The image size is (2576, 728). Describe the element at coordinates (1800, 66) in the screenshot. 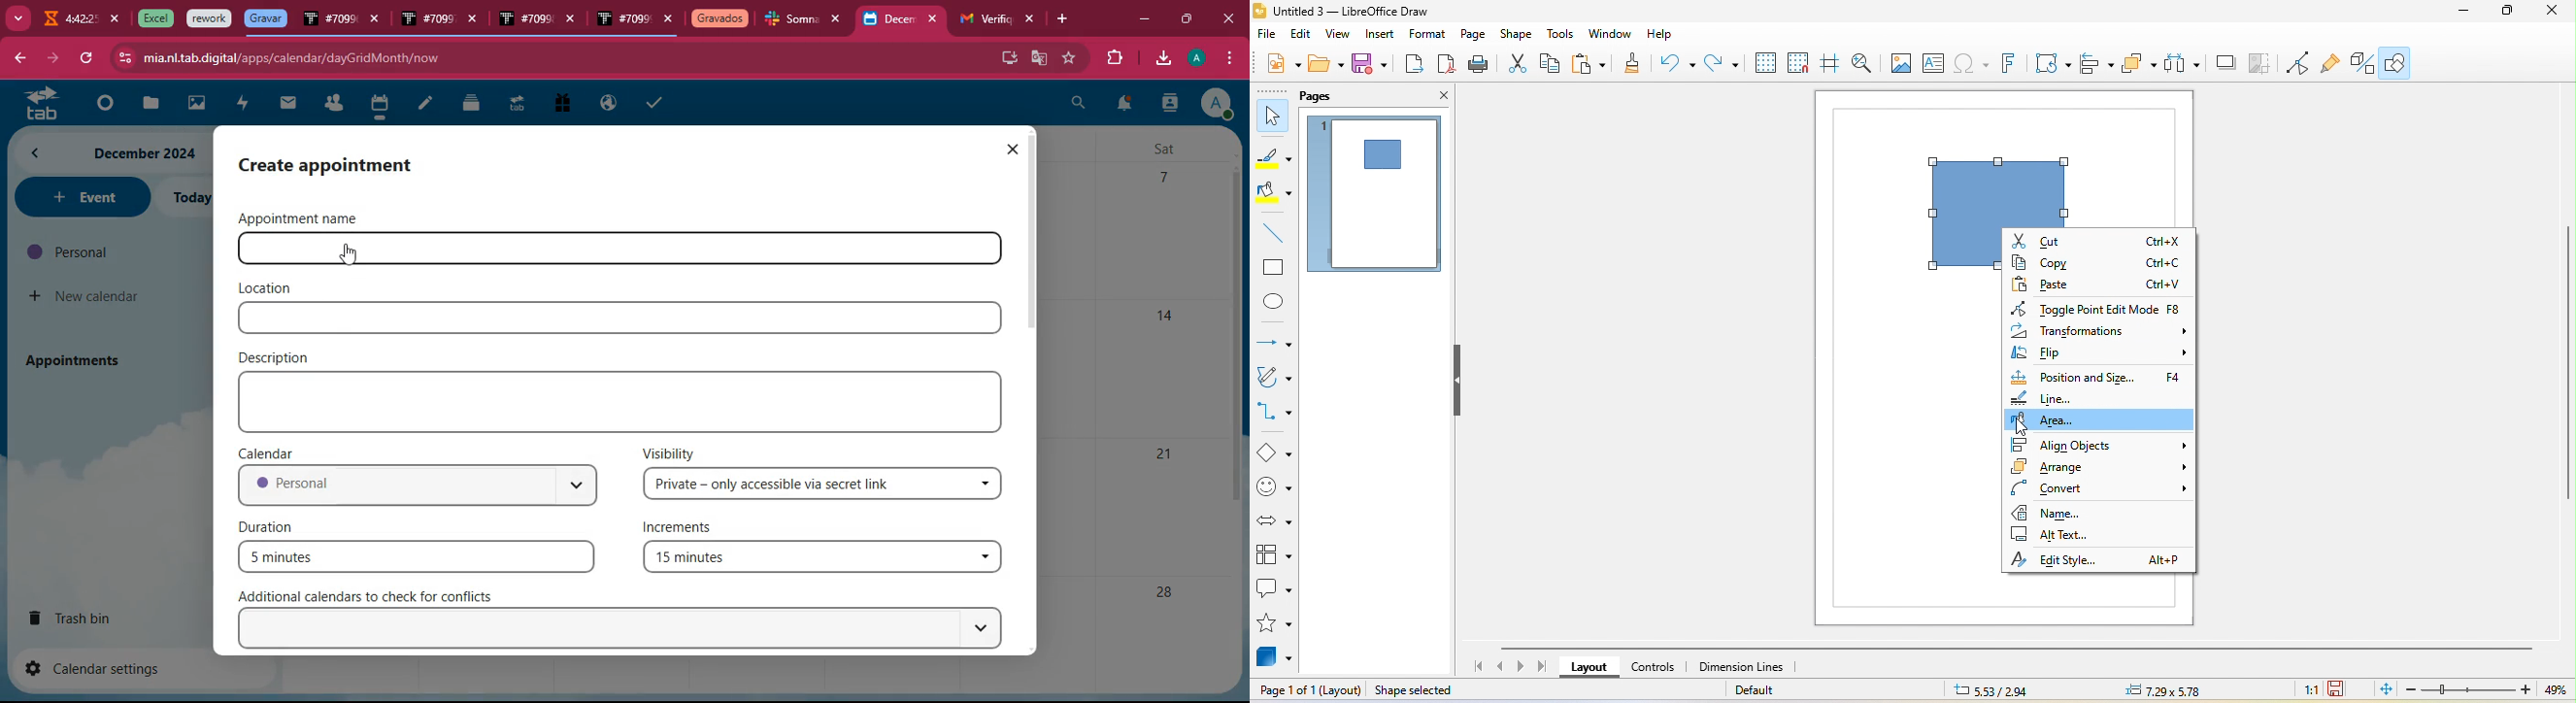

I see `snap to grid` at that location.